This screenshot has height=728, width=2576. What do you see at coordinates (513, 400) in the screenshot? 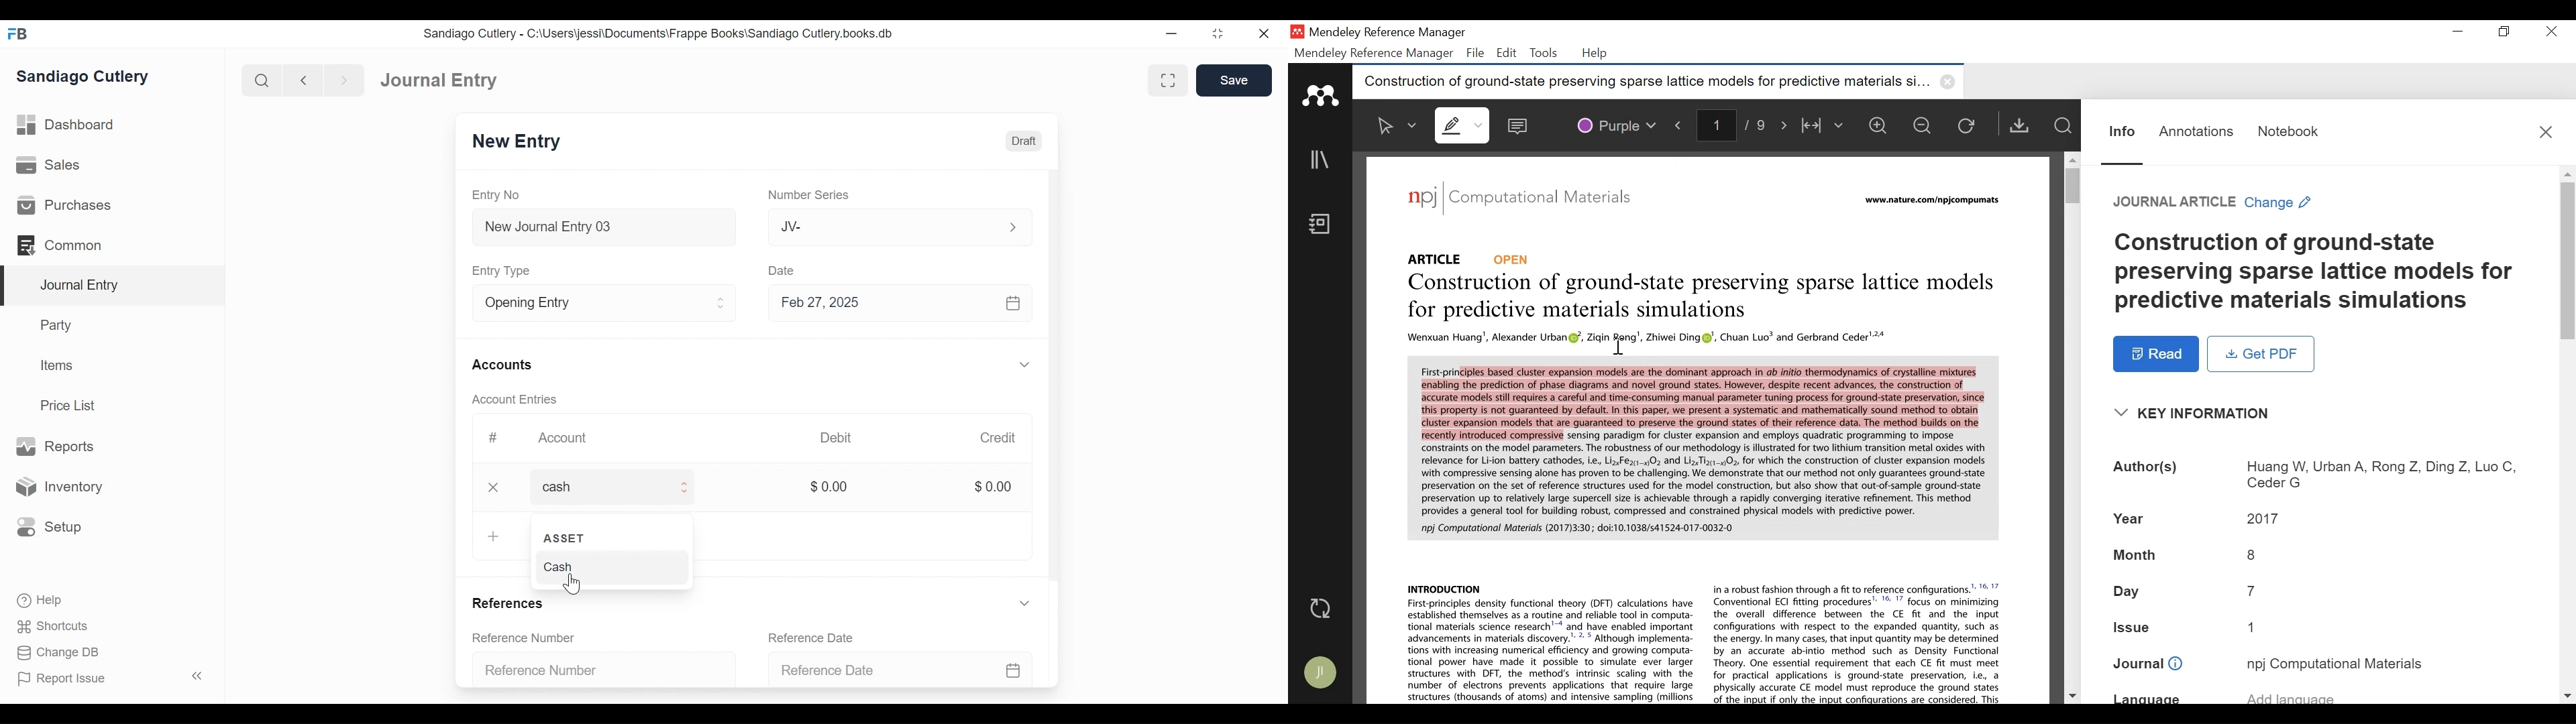
I see `Account Entries` at bounding box center [513, 400].